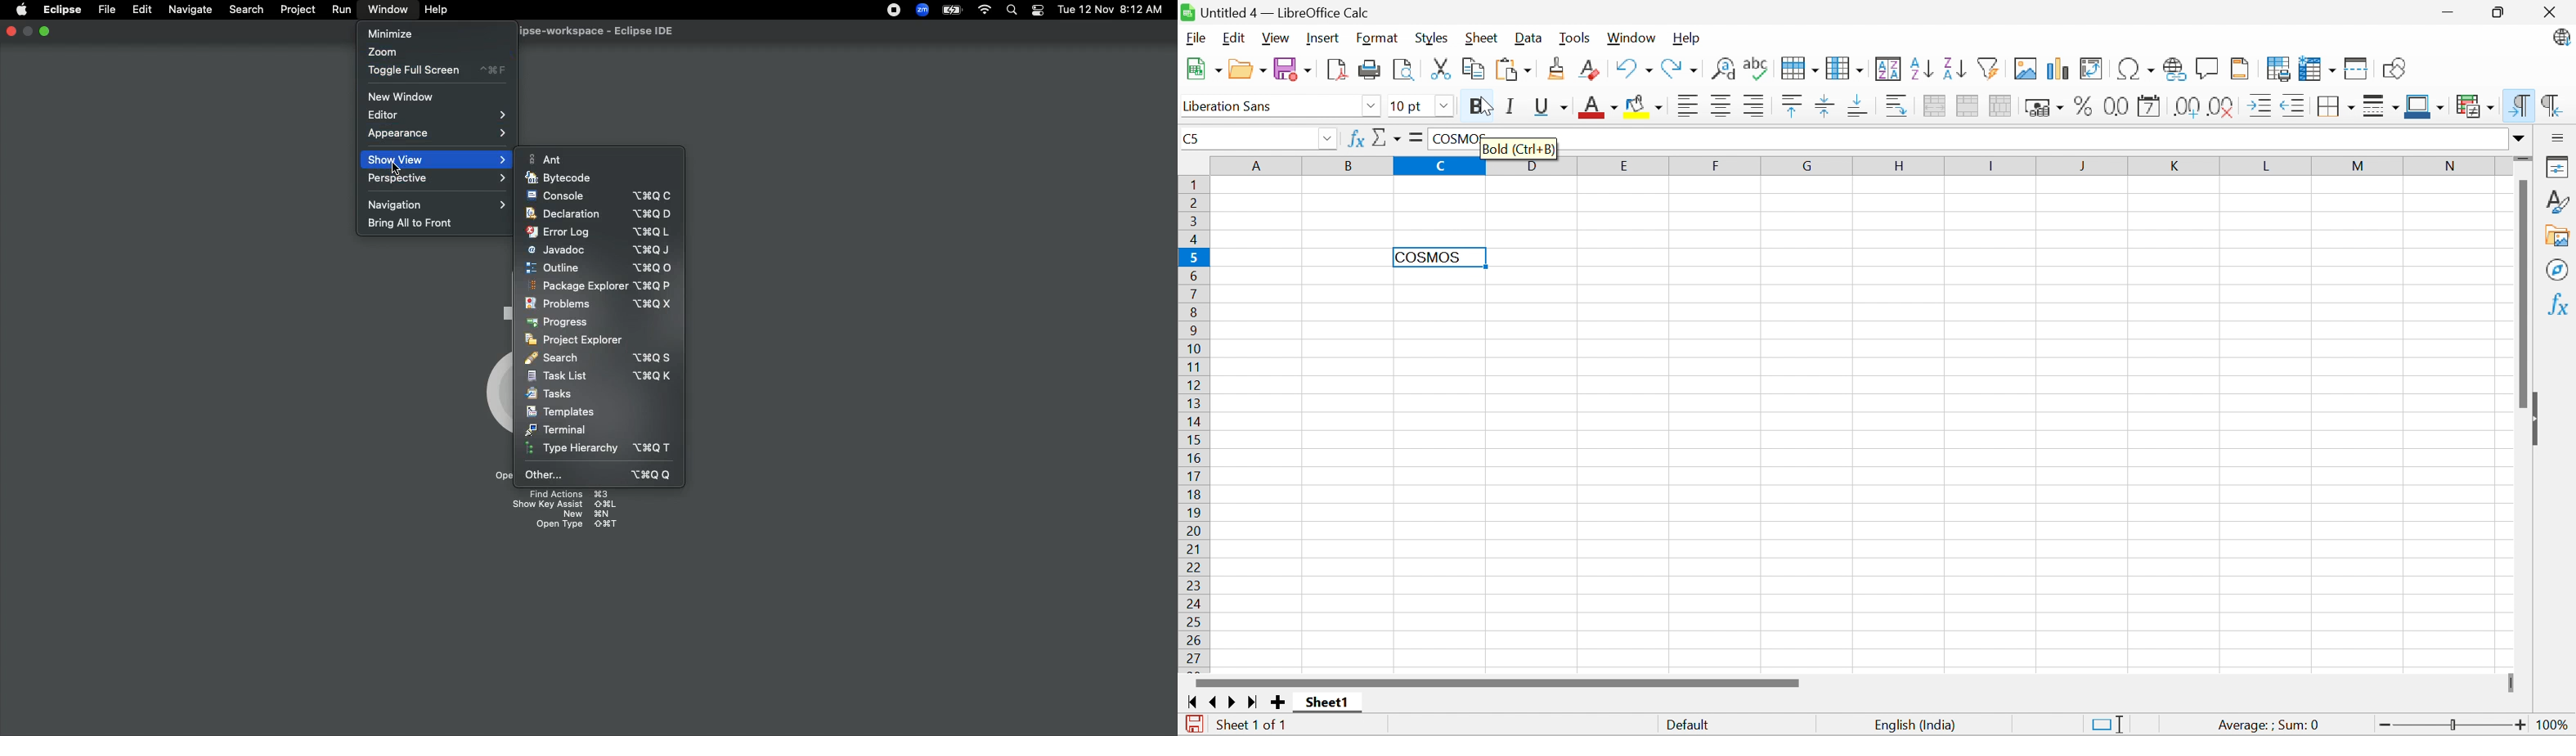 The image size is (2576, 756). What do you see at coordinates (1329, 138) in the screenshot?
I see `Drop Down` at bounding box center [1329, 138].